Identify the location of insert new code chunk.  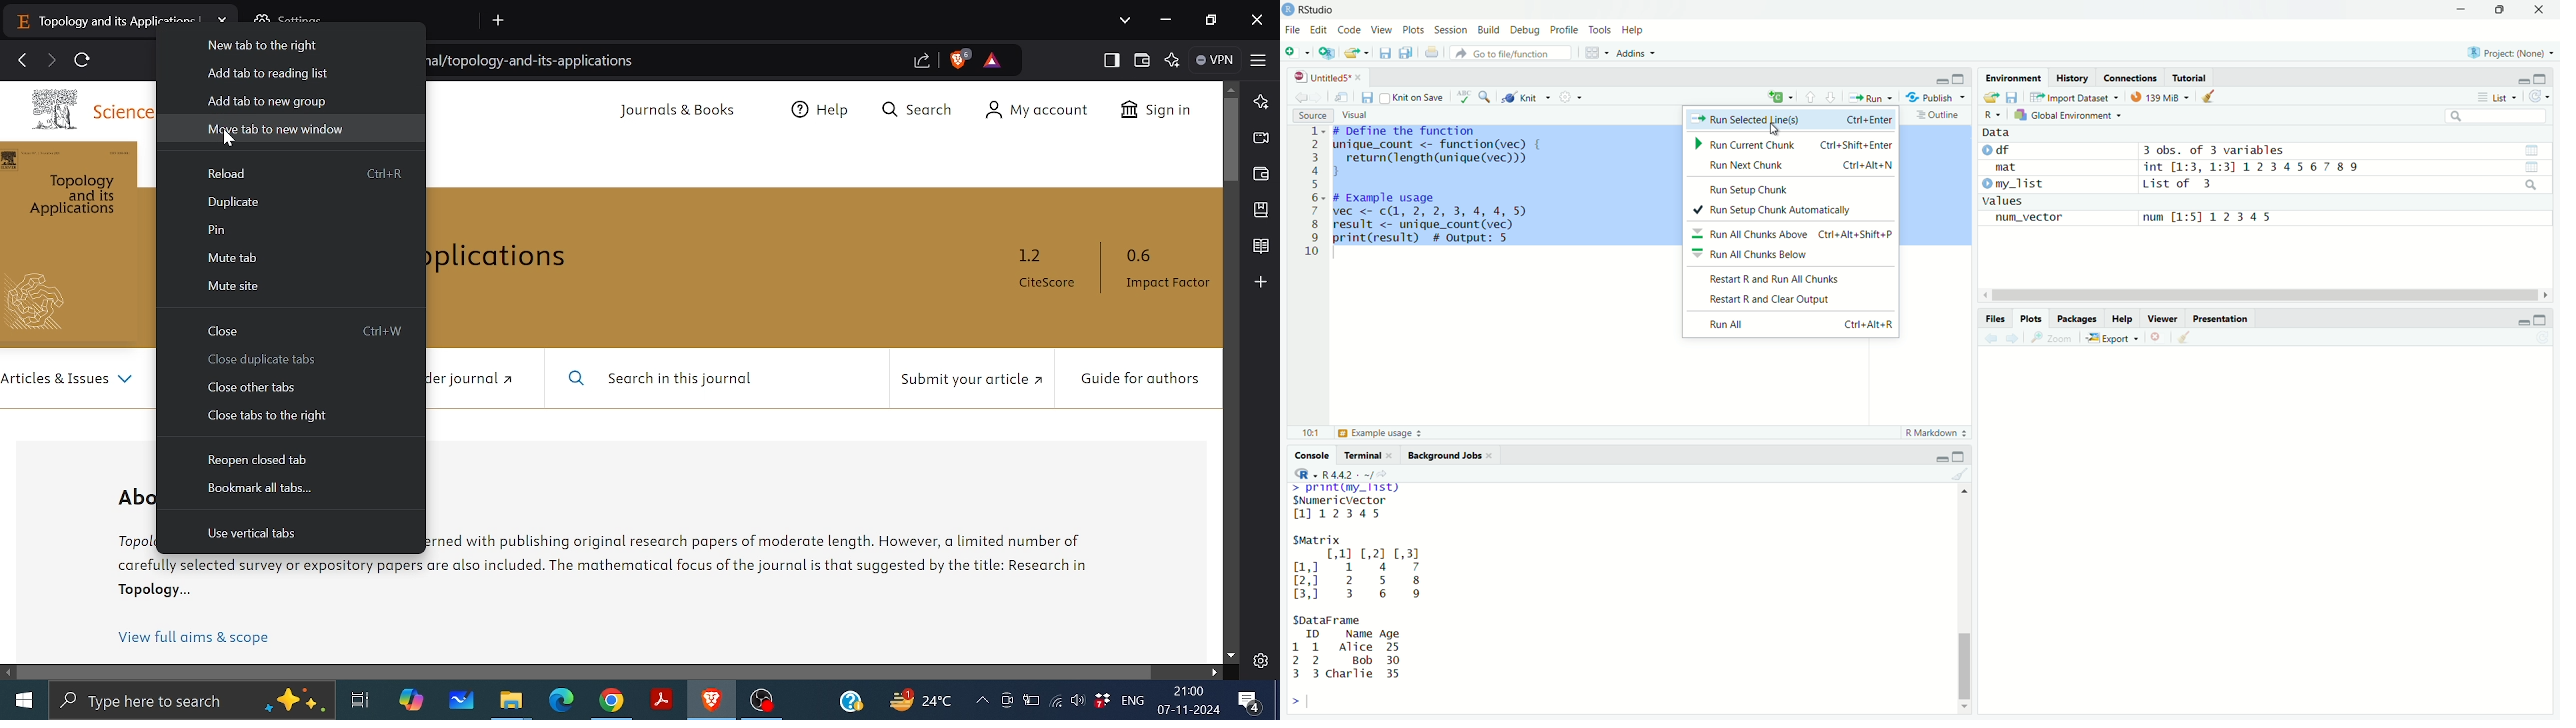
(1779, 97).